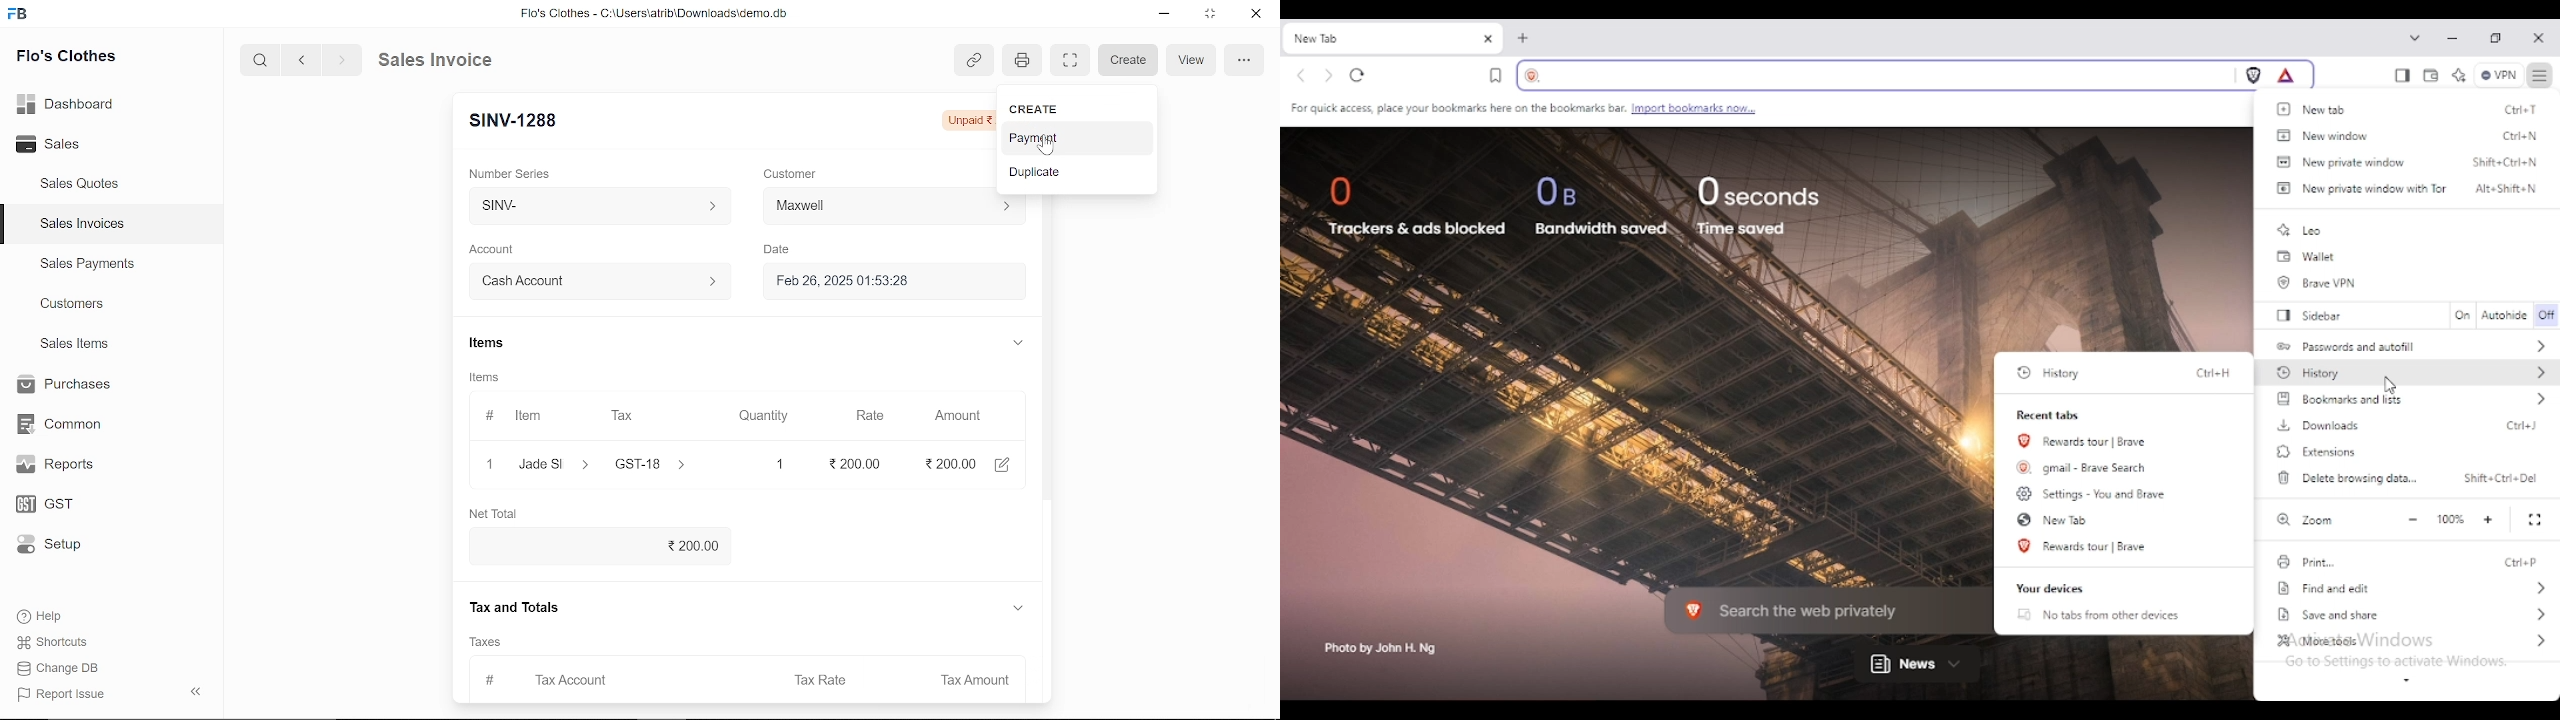  I want to click on Rate, so click(863, 416).